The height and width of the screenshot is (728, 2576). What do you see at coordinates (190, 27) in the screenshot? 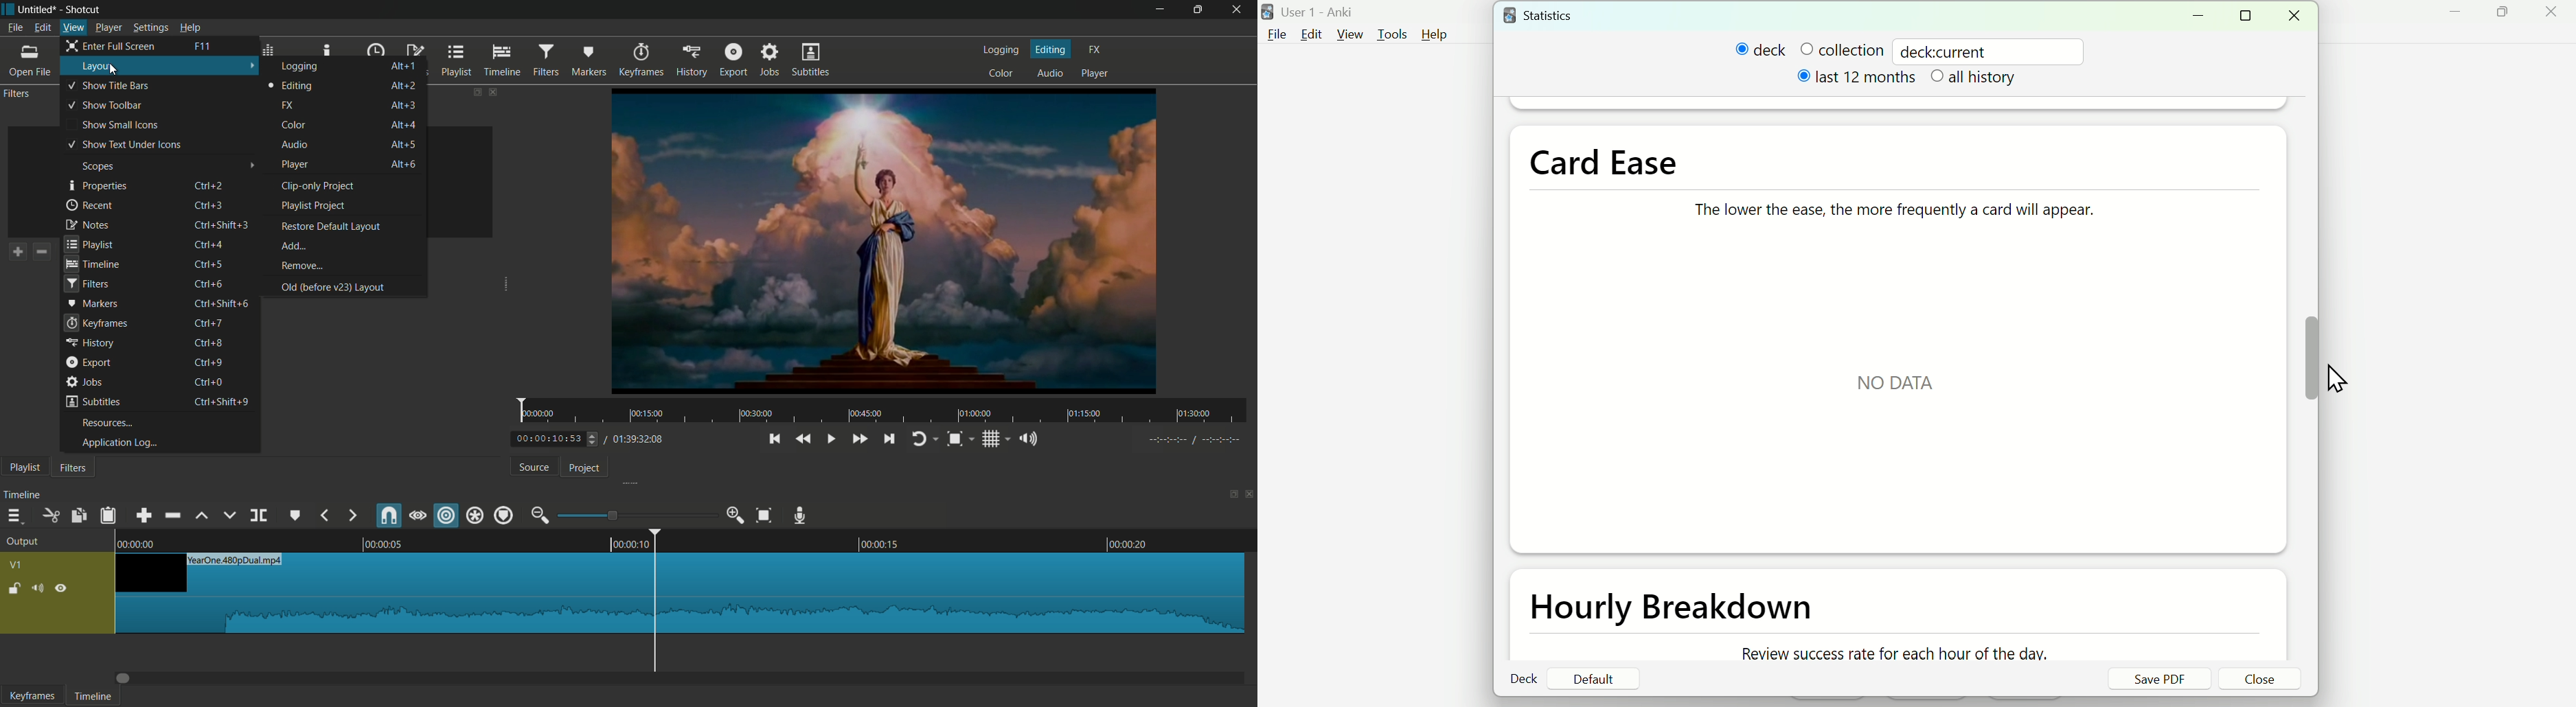
I see `help menu` at bounding box center [190, 27].